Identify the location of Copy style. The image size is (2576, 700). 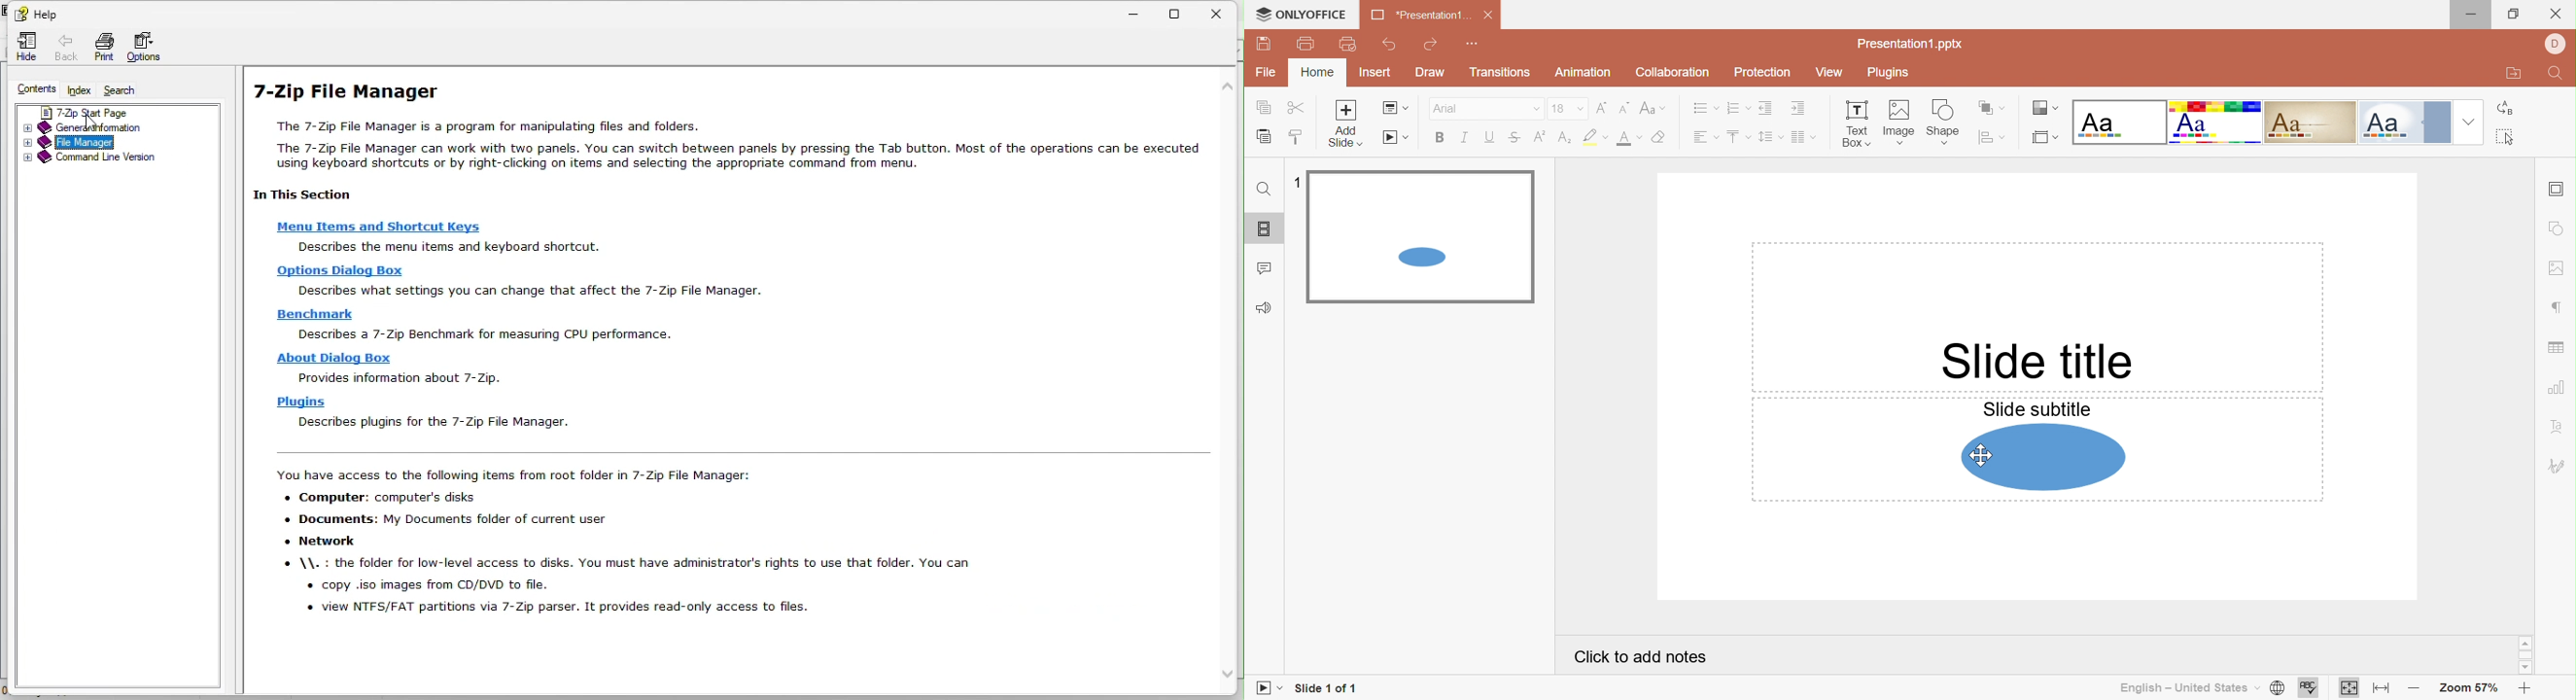
(1297, 136).